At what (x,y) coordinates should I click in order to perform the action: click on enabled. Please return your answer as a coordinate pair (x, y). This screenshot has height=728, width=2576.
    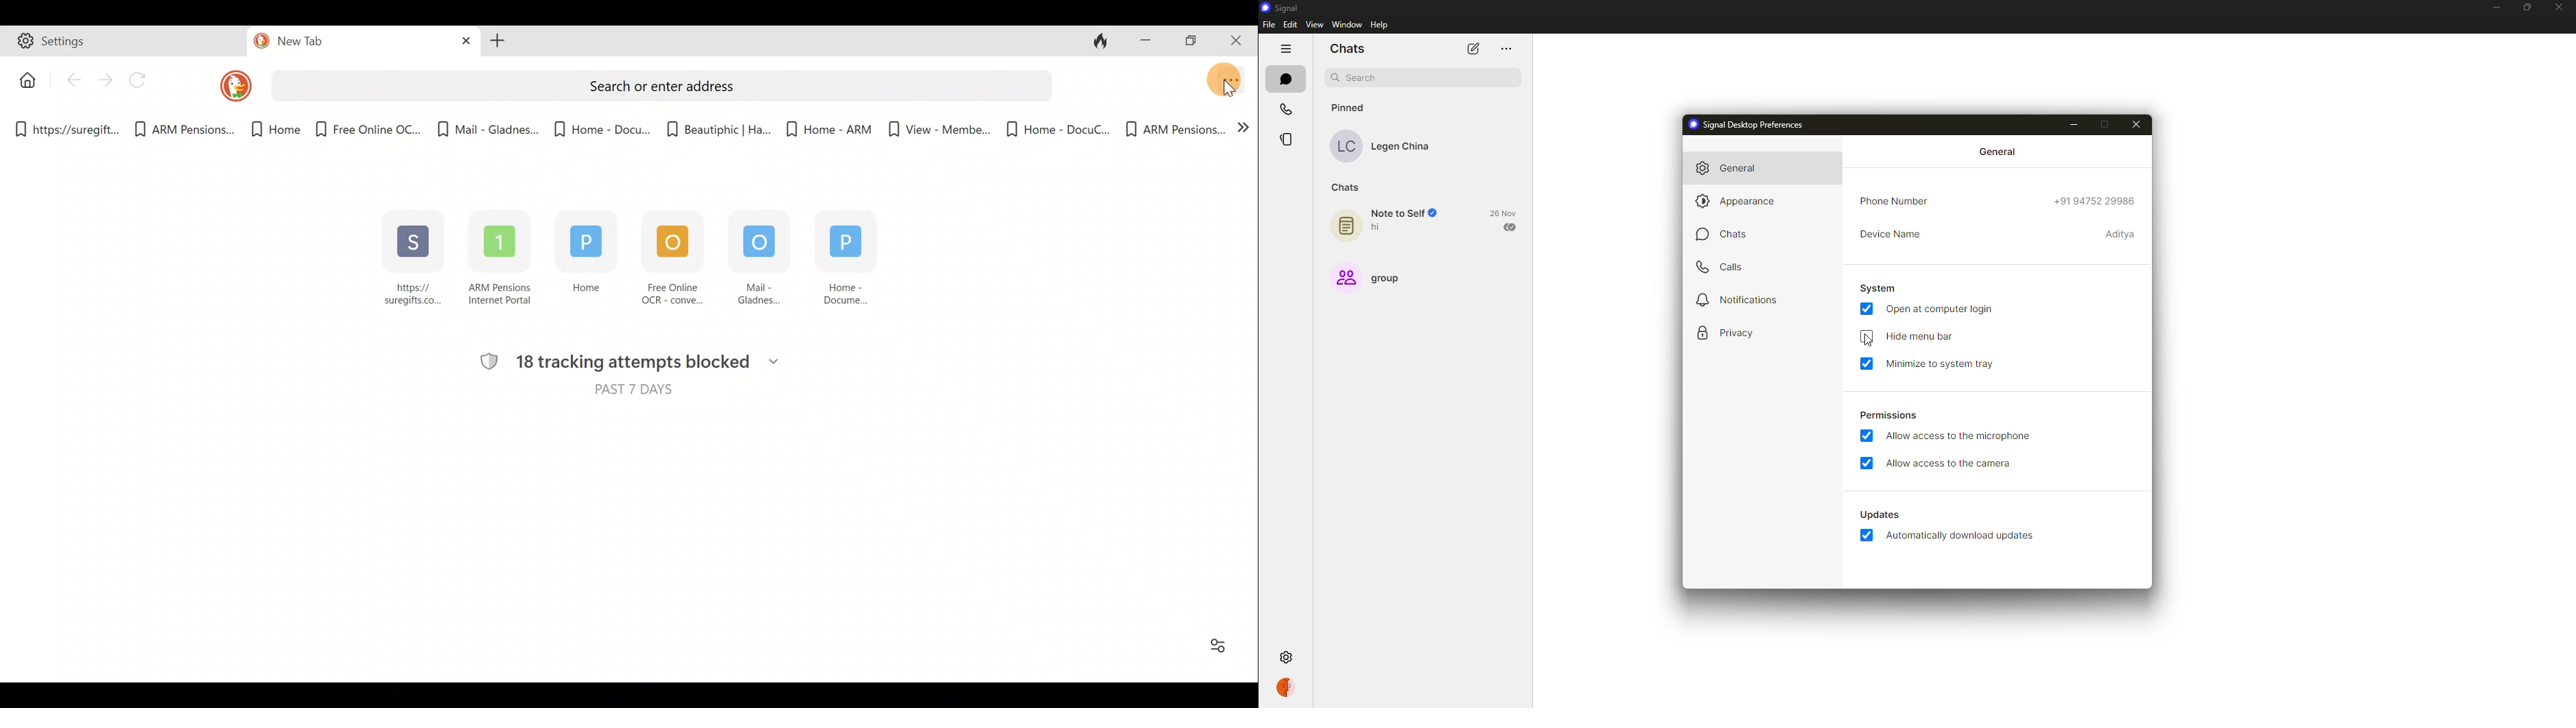
    Looking at the image, I should click on (1866, 363).